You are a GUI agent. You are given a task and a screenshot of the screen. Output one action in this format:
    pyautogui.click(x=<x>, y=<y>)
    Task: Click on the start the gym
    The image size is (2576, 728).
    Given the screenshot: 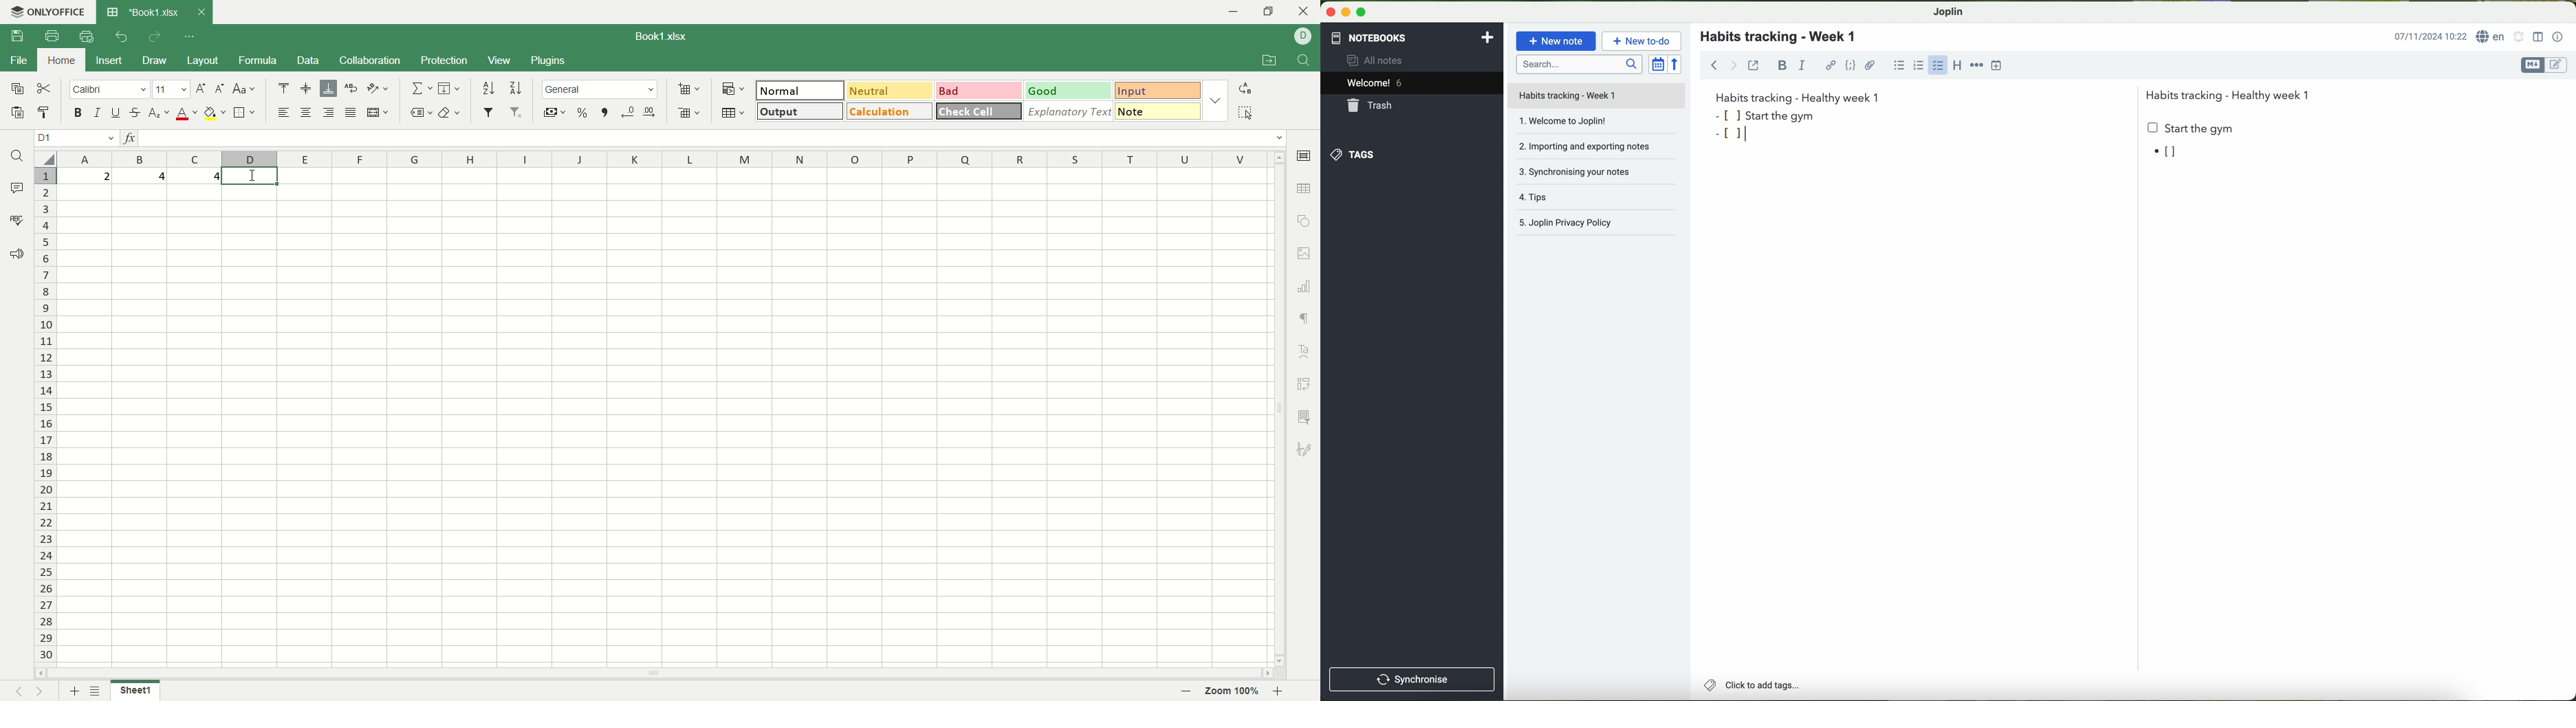 What is the action you would take?
    pyautogui.click(x=1767, y=115)
    